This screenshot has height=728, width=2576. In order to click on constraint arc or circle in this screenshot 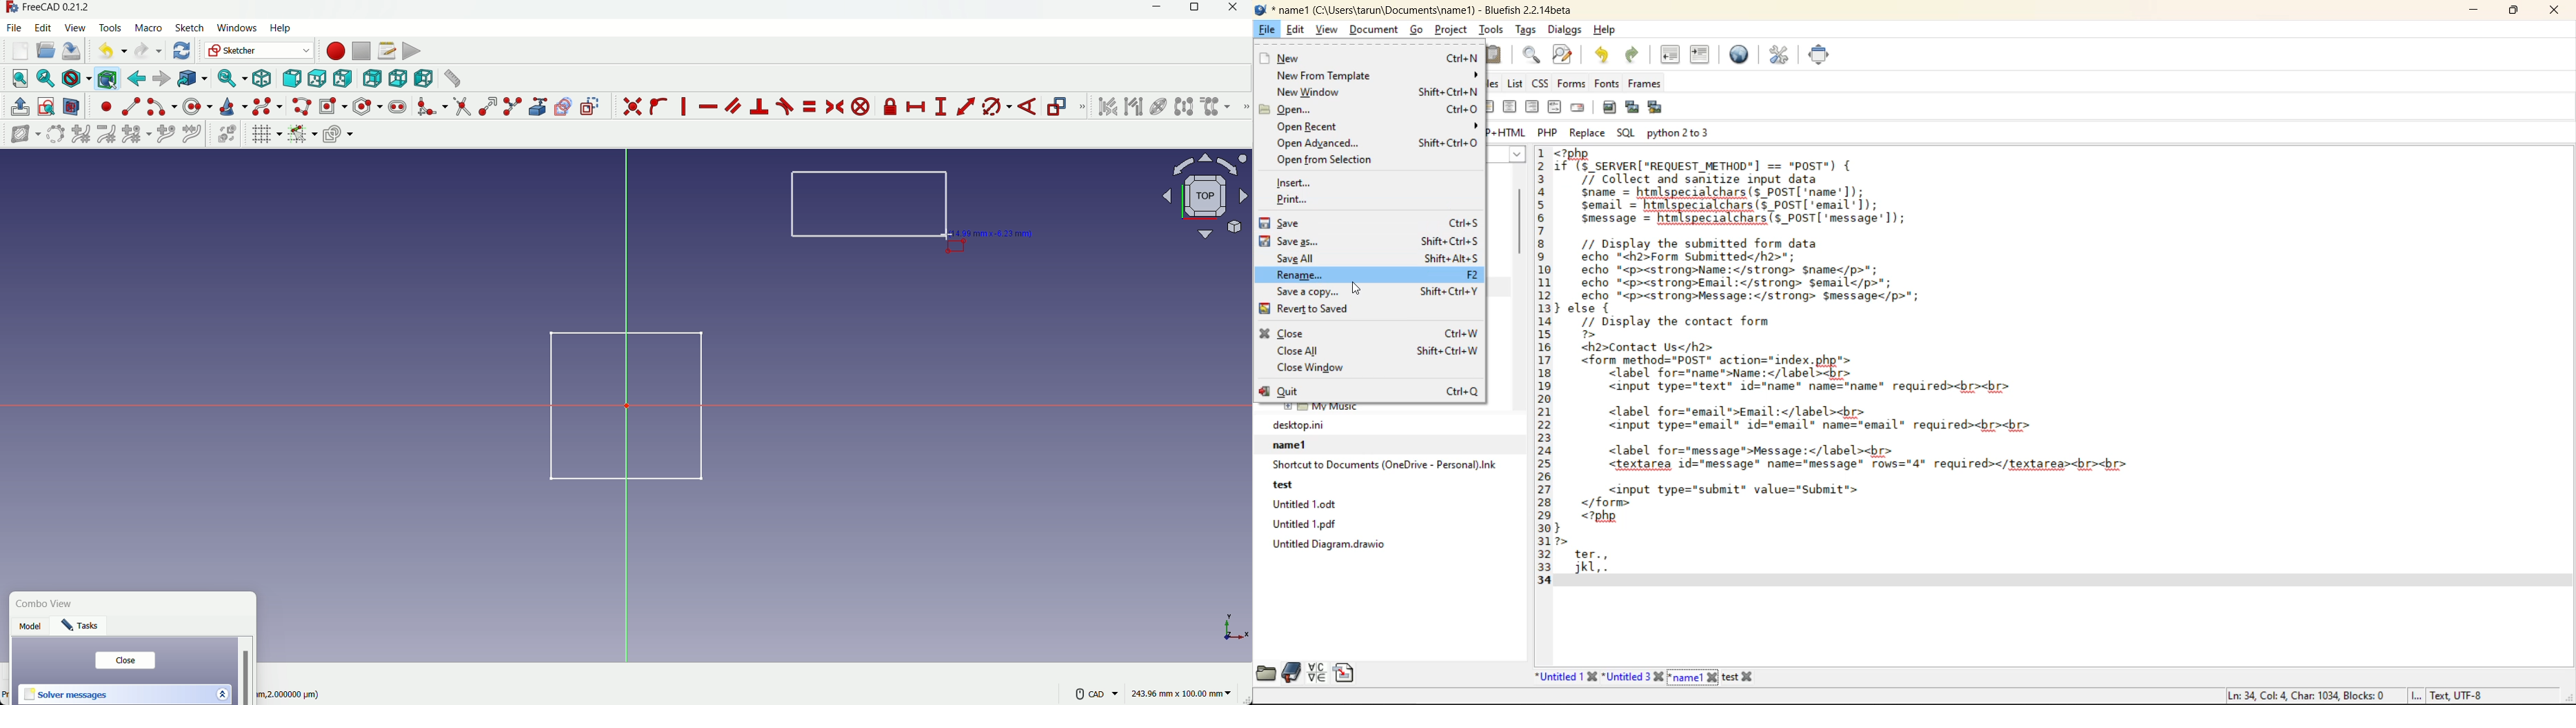, I will do `click(994, 109)`.